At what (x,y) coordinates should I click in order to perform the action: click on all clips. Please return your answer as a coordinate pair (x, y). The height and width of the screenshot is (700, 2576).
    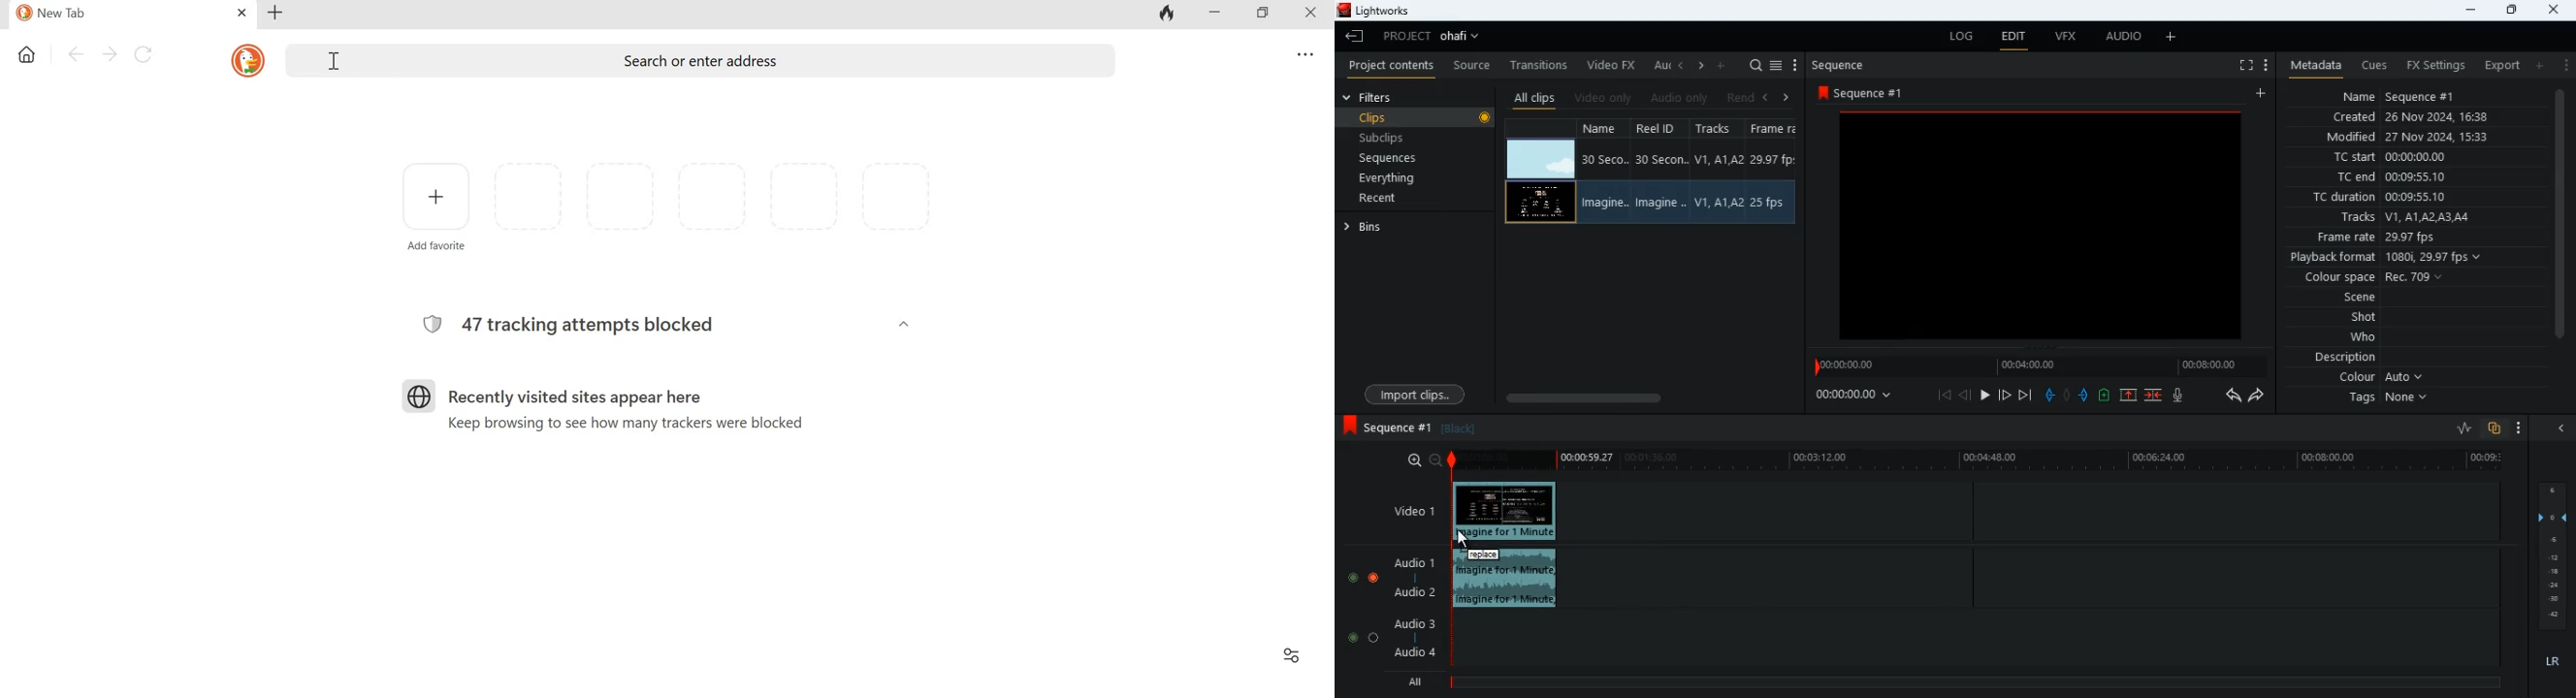
    Looking at the image, I should click on (1534, 97).